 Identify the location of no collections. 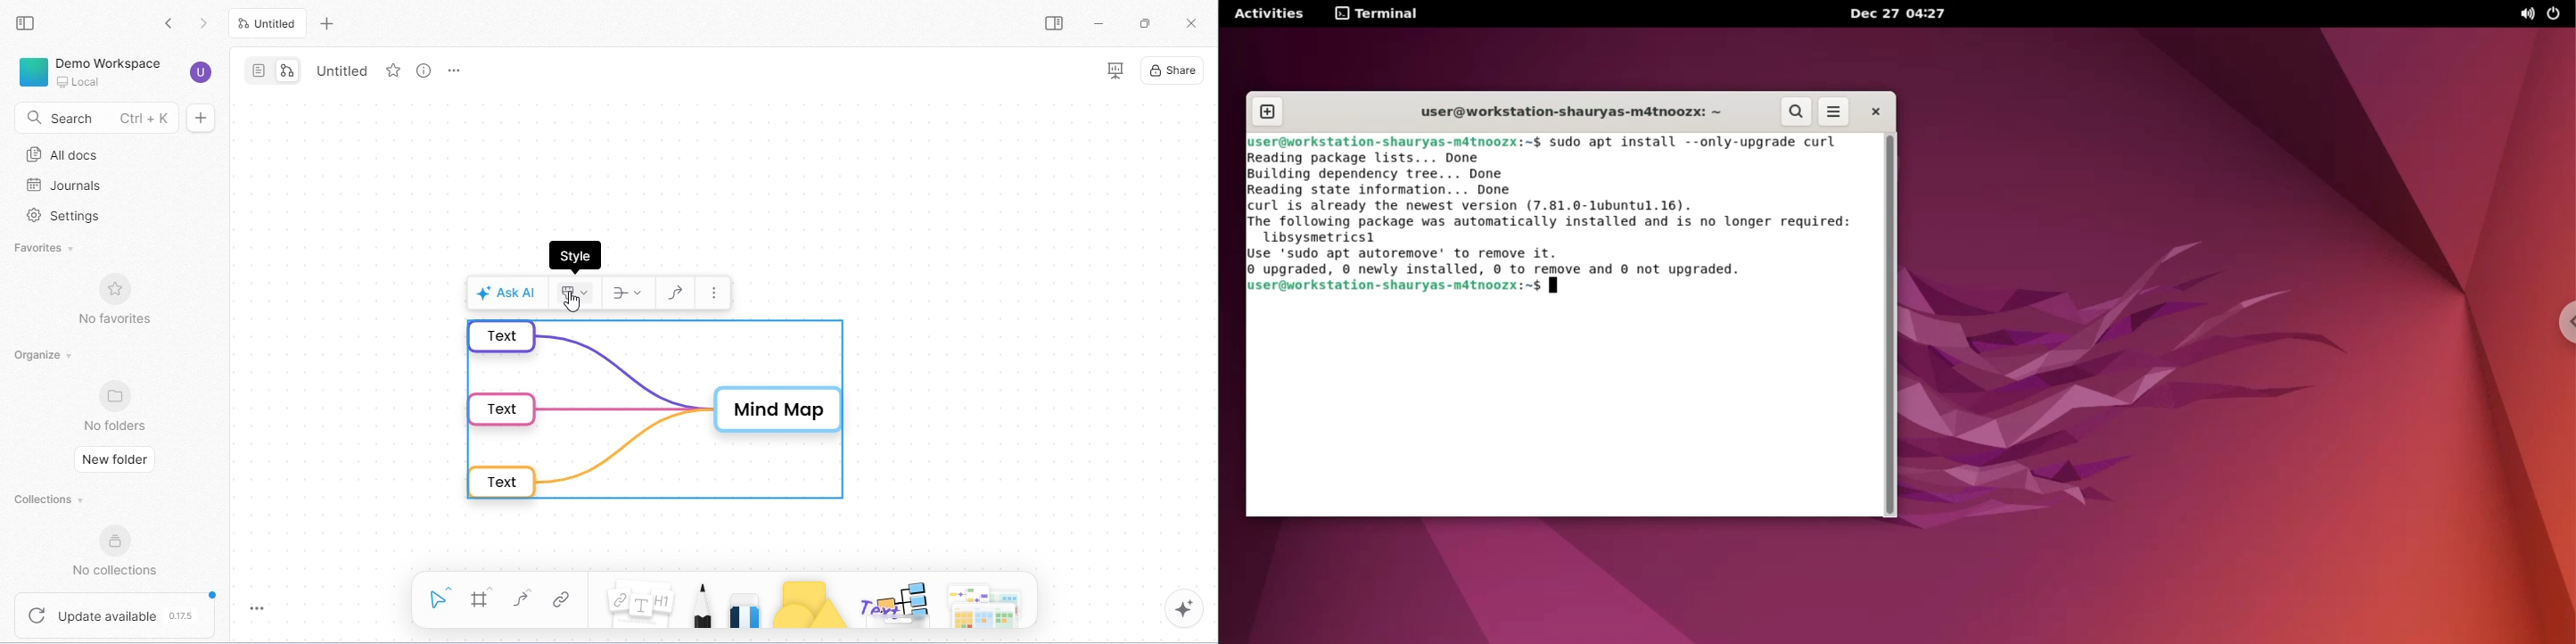
(116, 552).